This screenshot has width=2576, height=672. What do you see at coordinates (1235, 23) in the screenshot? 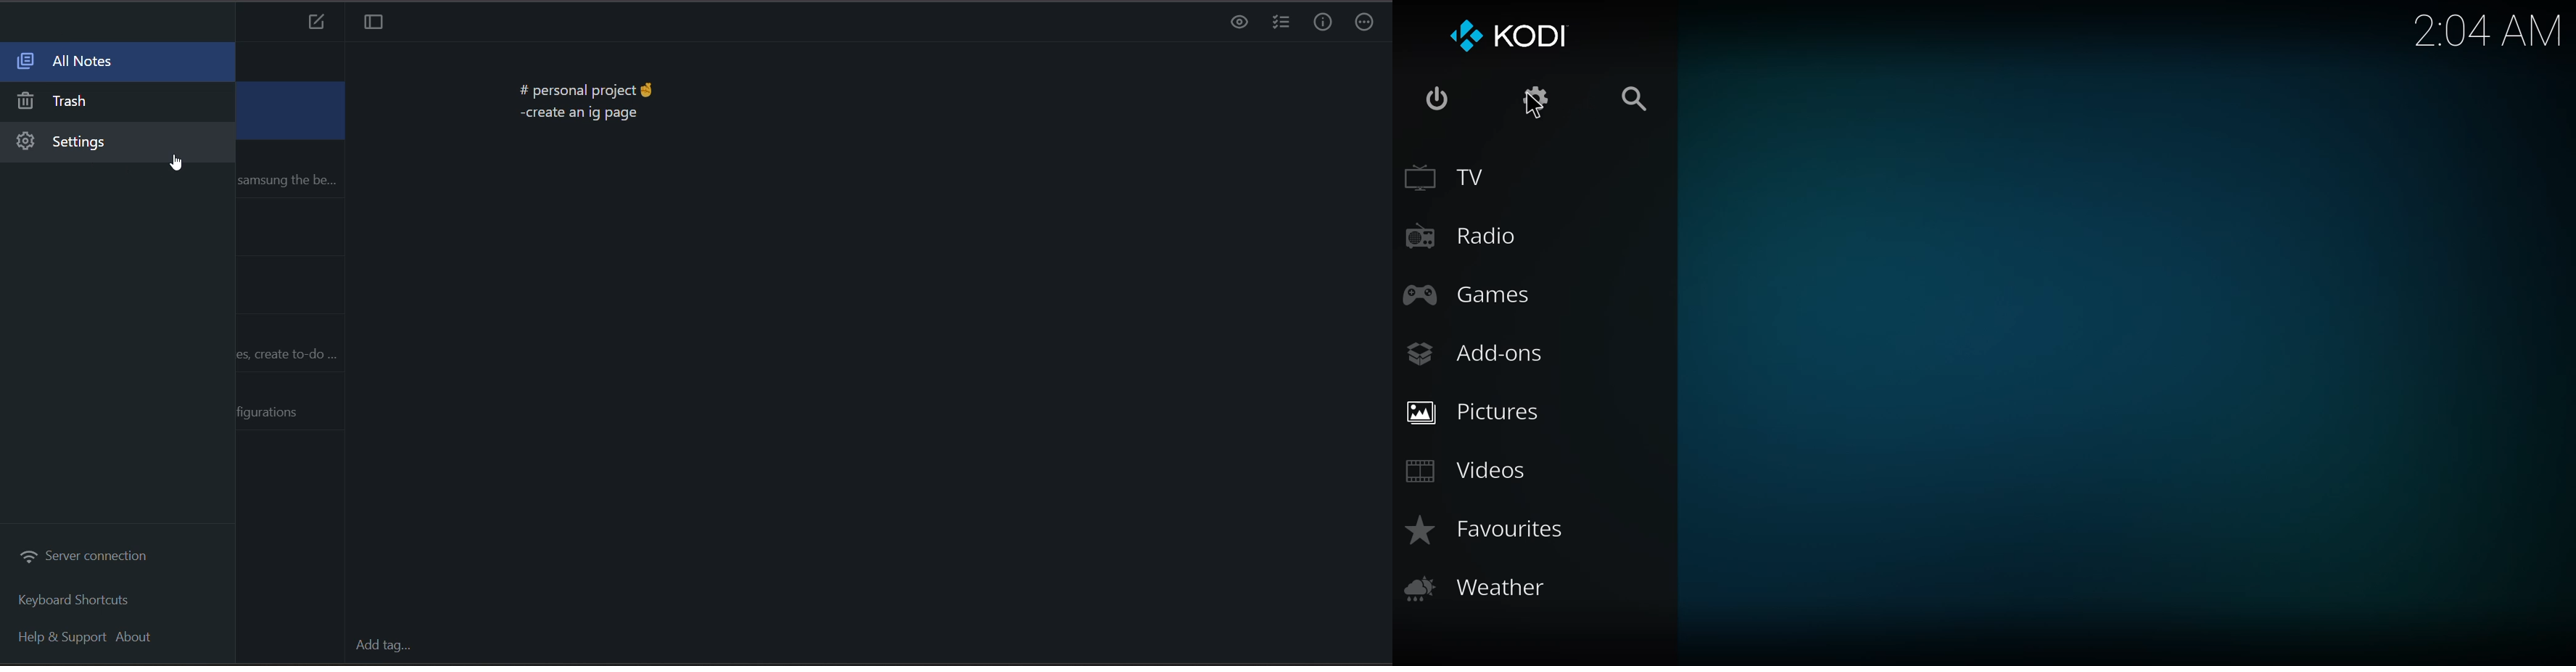
I see `preview` at bounding box center [1235, 23].